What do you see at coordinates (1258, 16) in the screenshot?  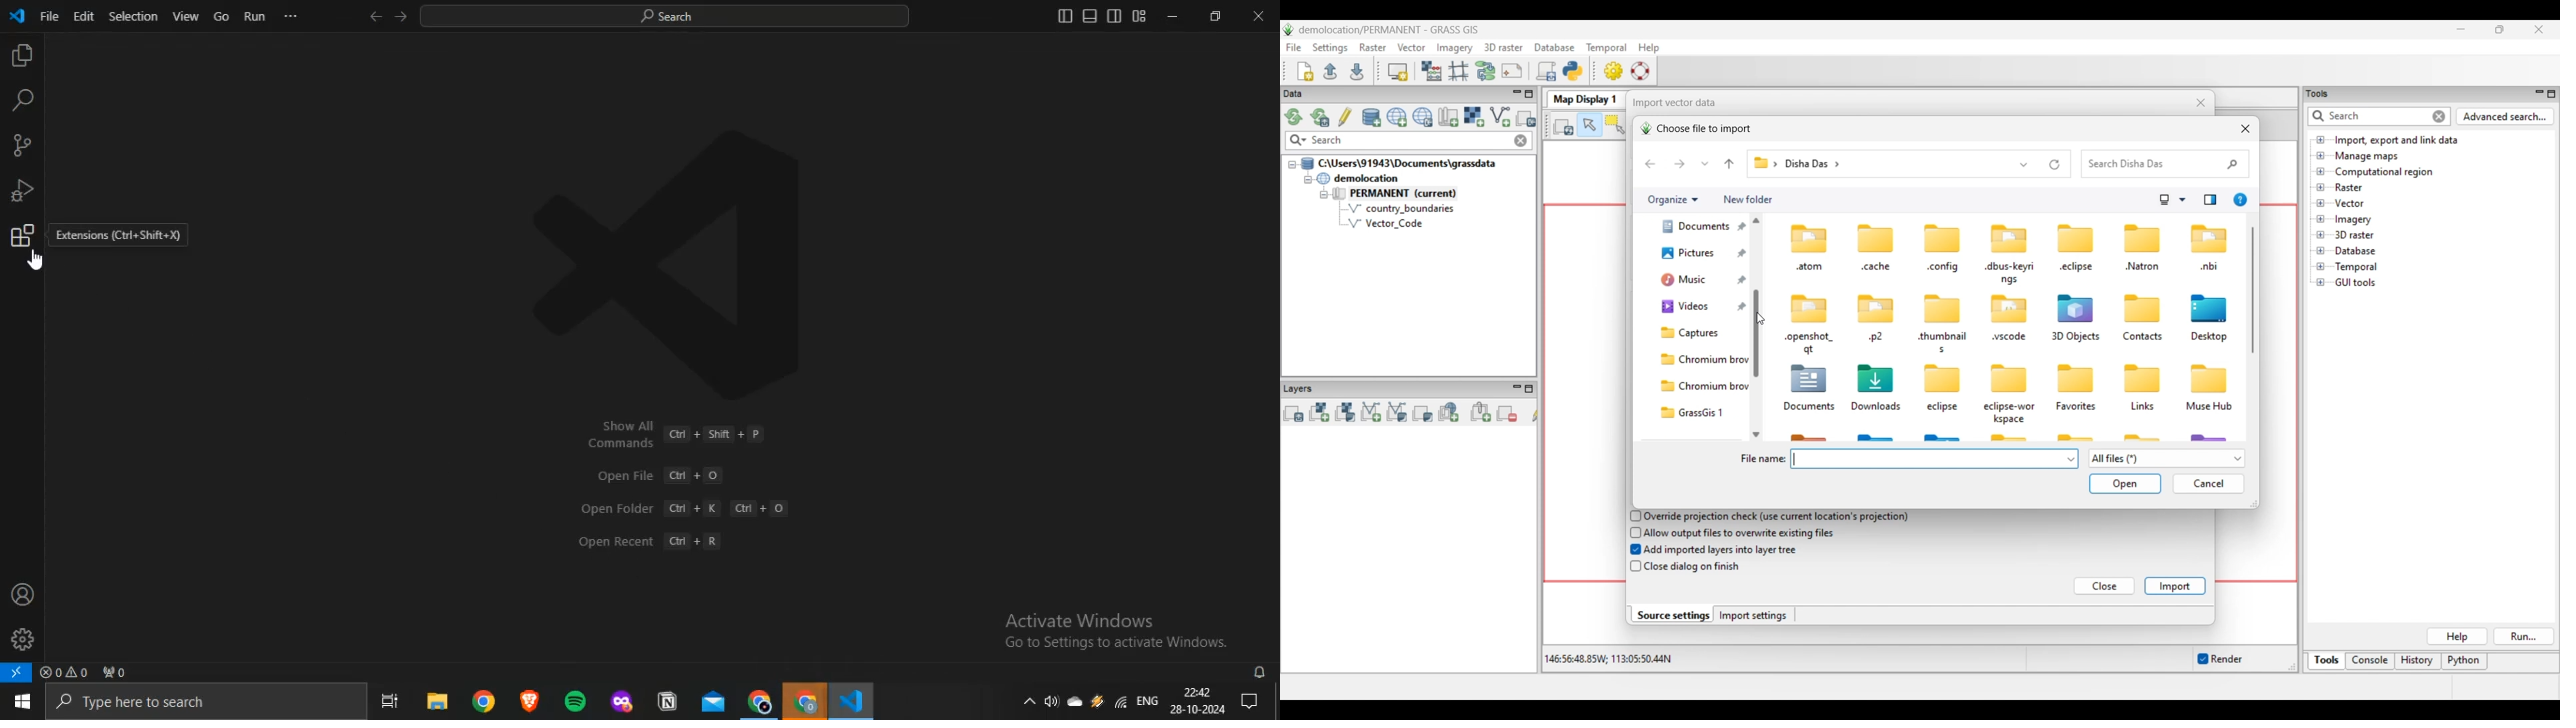 I see `close` at bounding box center [1258, 16].